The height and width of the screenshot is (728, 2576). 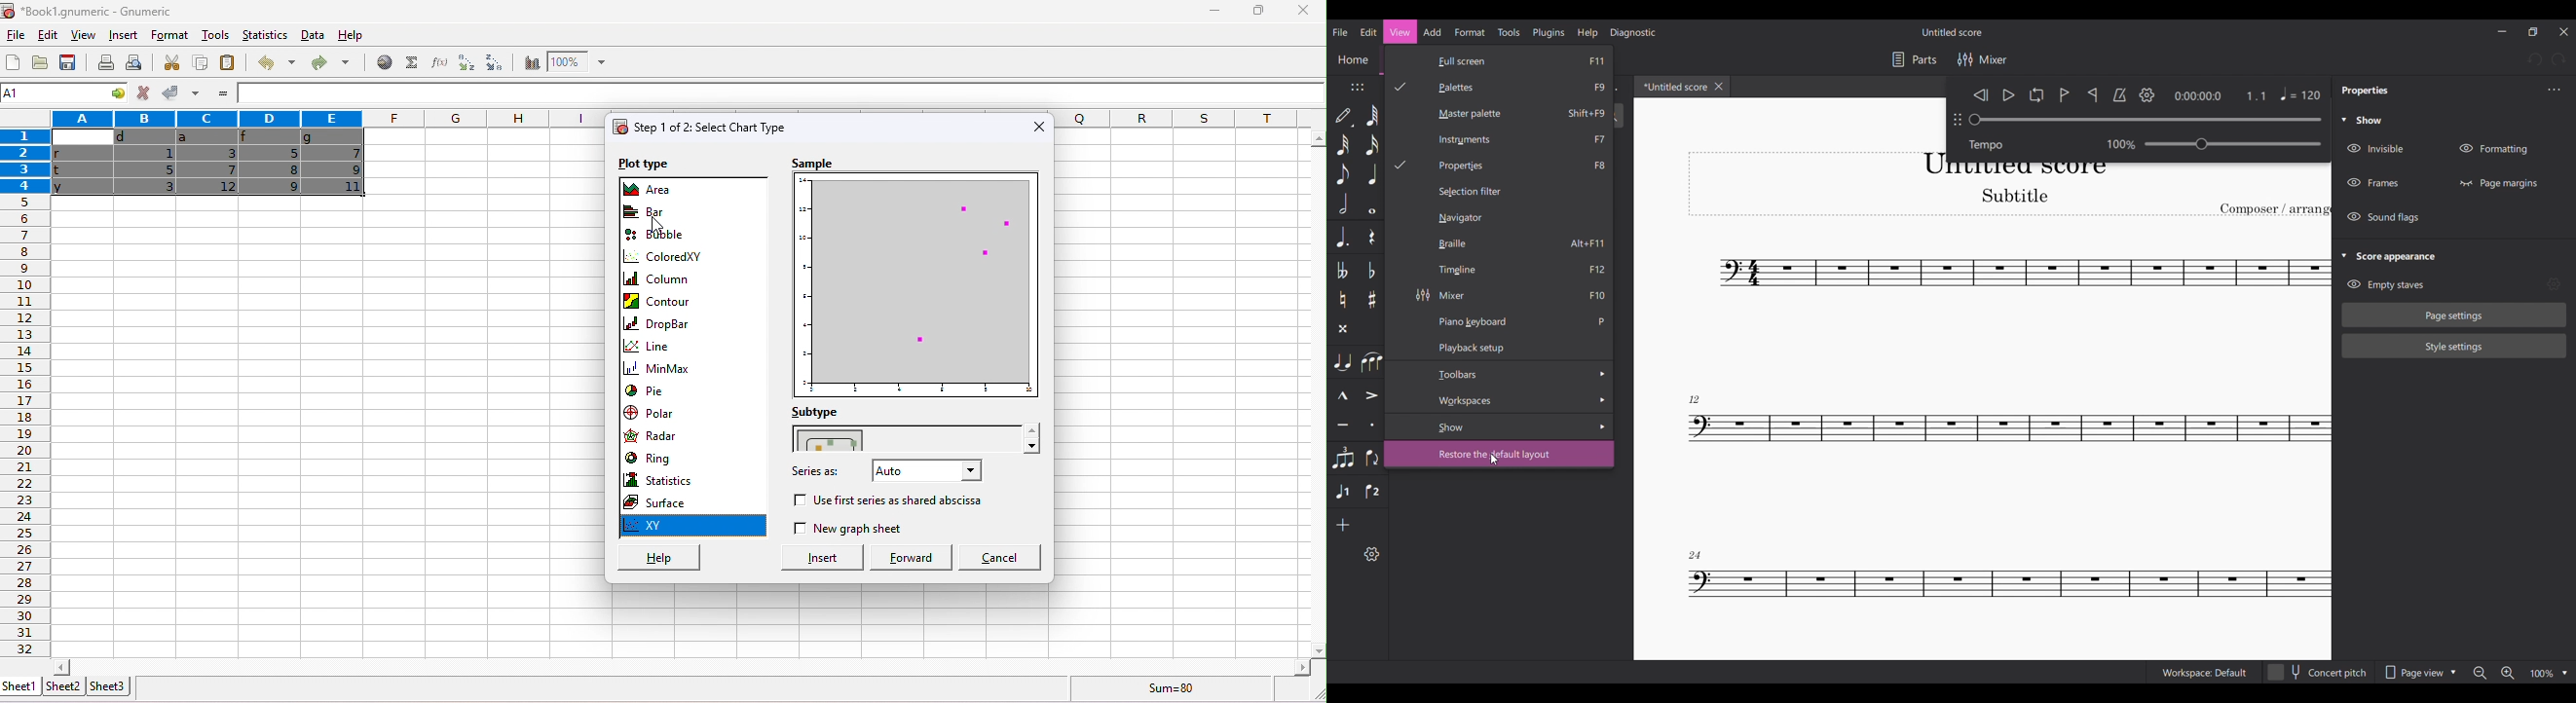 What do you see at coordinates (2405, 255) in the screenshot?
I see `score appearance` at bounding box center [2405, 255].